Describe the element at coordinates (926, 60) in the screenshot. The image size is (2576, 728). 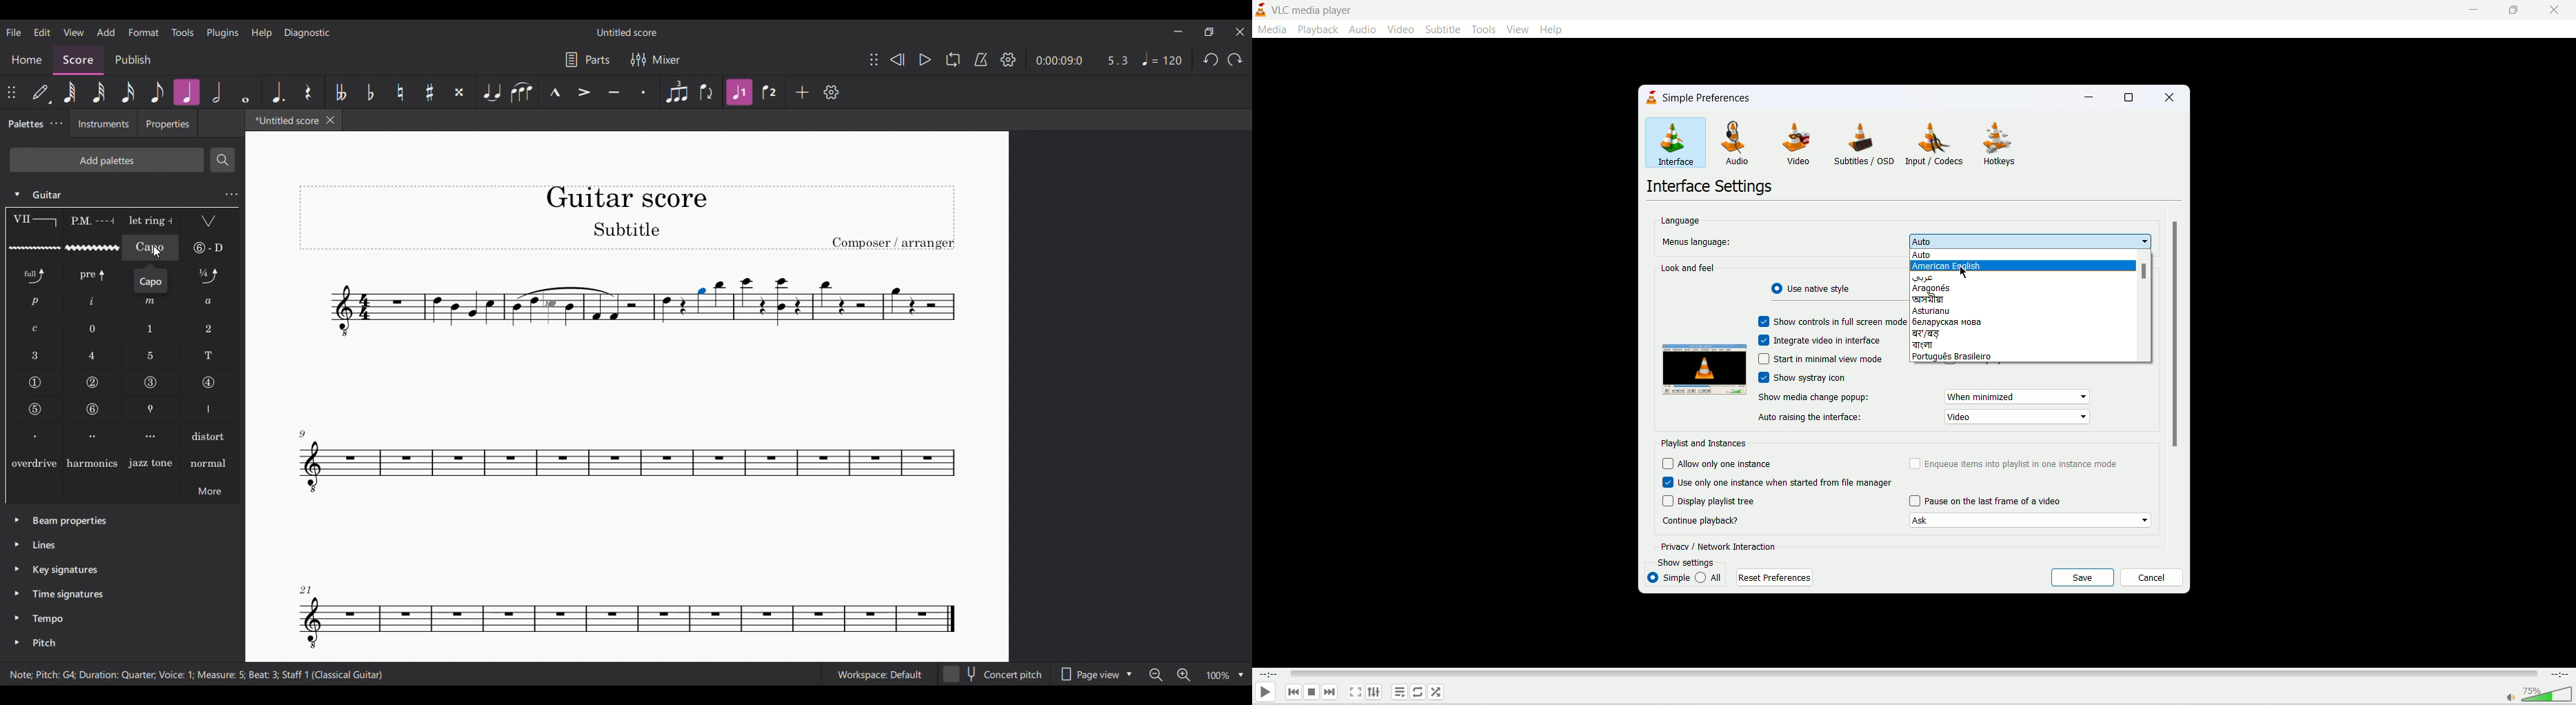
I see `Play` at that location.